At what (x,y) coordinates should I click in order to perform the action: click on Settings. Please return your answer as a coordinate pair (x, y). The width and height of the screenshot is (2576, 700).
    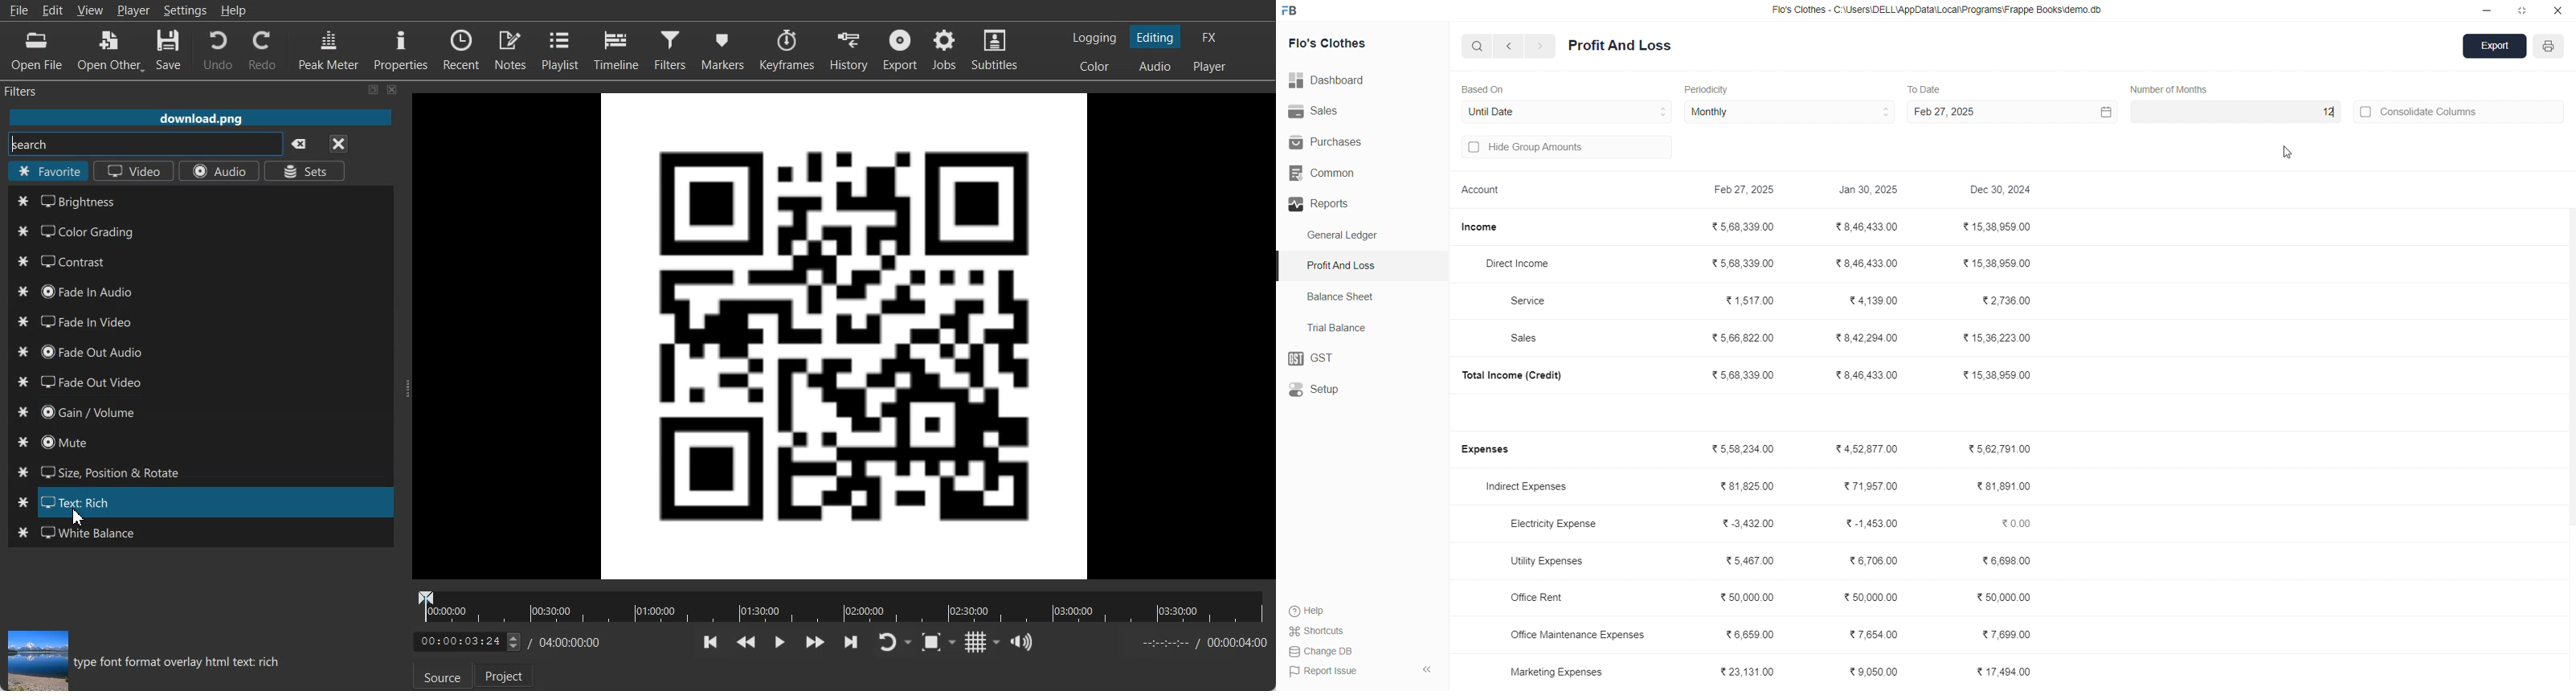
    Looking at the image, I should click on (186, 10).